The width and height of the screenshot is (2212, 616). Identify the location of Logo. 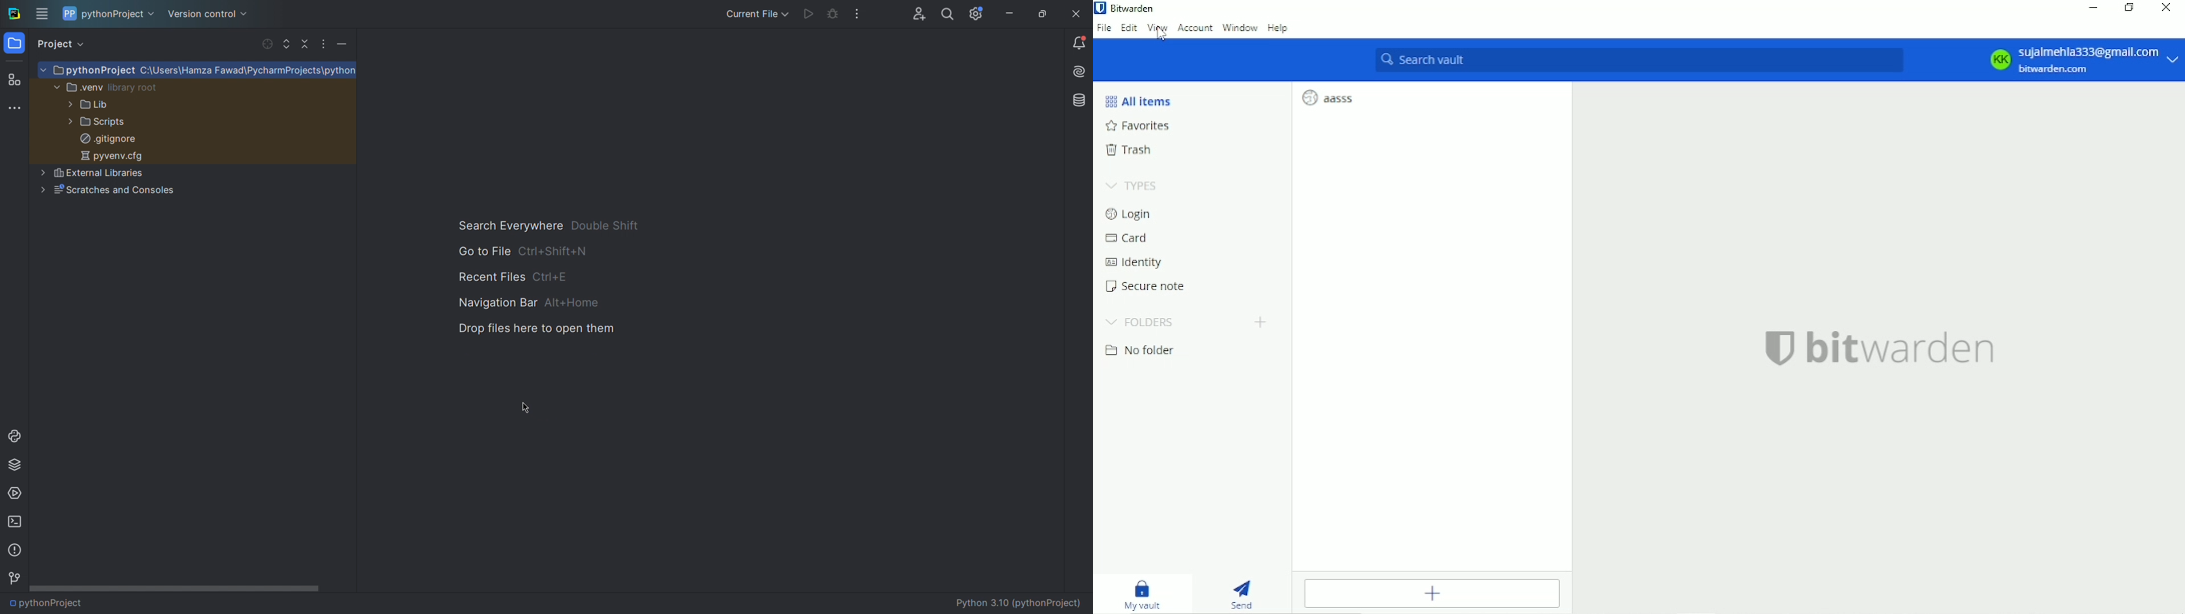
(13, 14).